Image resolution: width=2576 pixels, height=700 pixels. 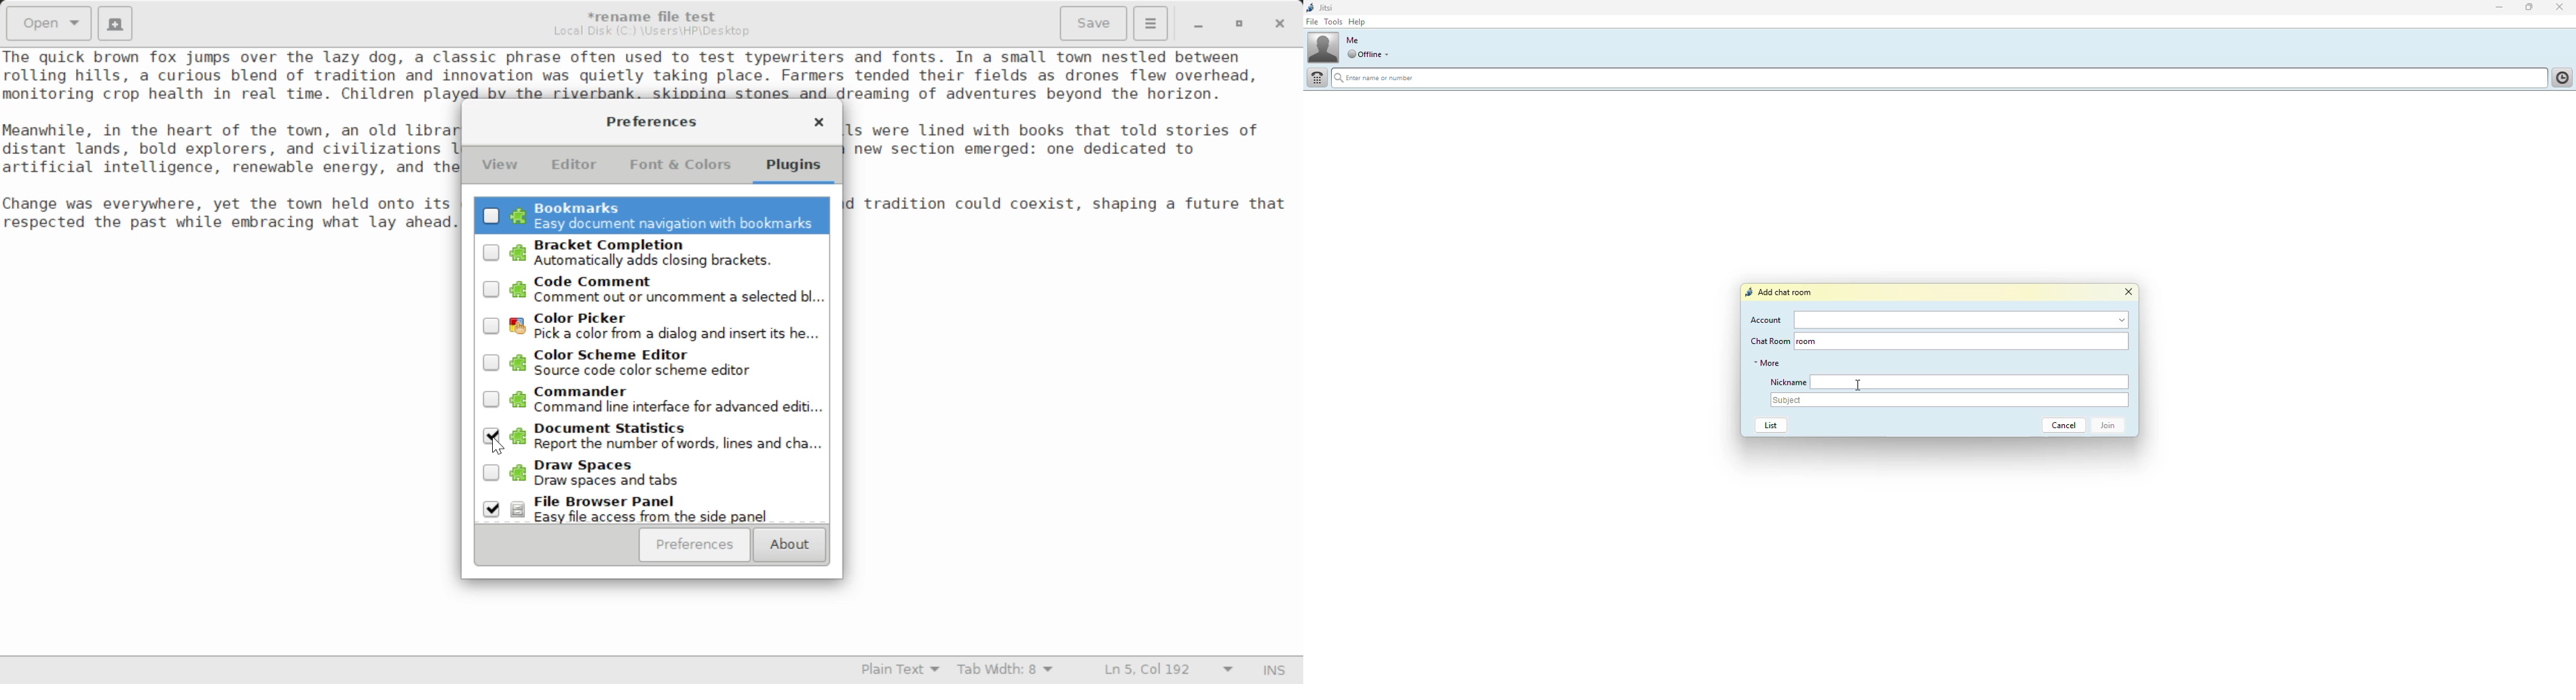 What do you see at coordinates (695, 545) in the screenshot?
I see `Preferences` at bounding box center [695, 545].